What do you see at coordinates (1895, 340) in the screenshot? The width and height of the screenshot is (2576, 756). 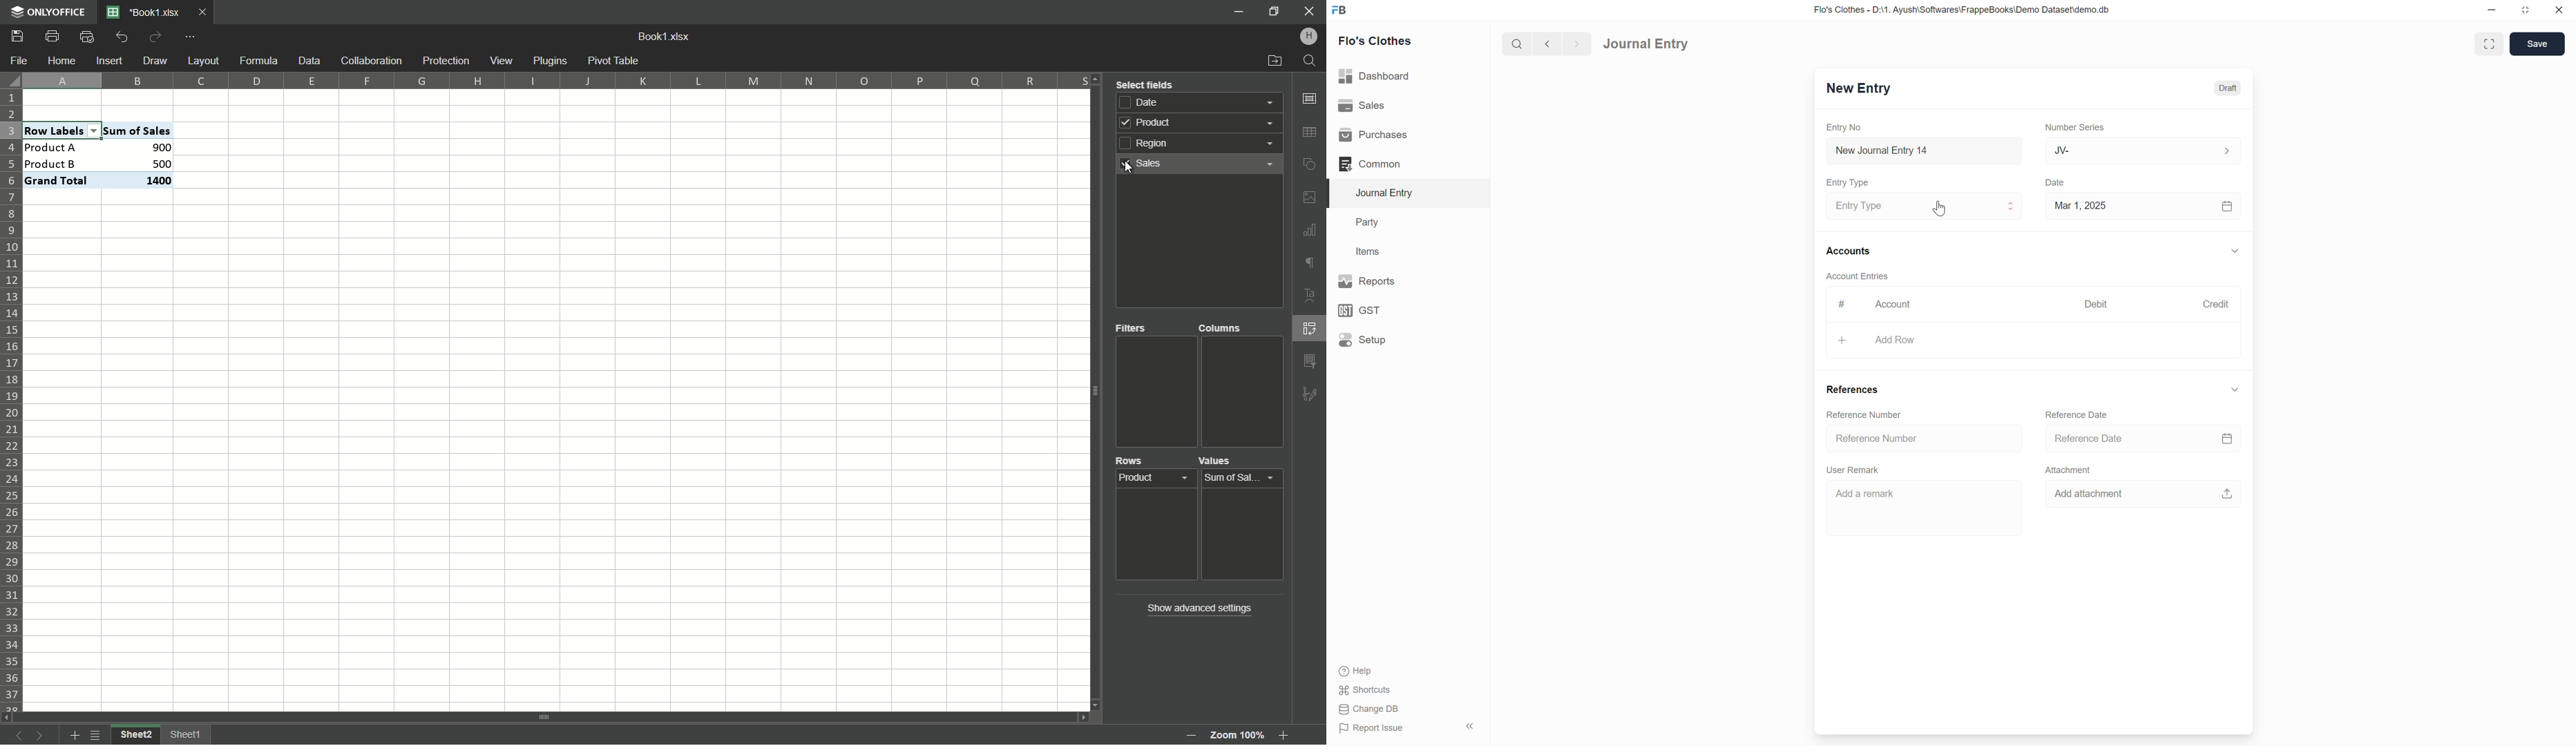 I see `+ Add Row` at bounding box center [1895, 340].